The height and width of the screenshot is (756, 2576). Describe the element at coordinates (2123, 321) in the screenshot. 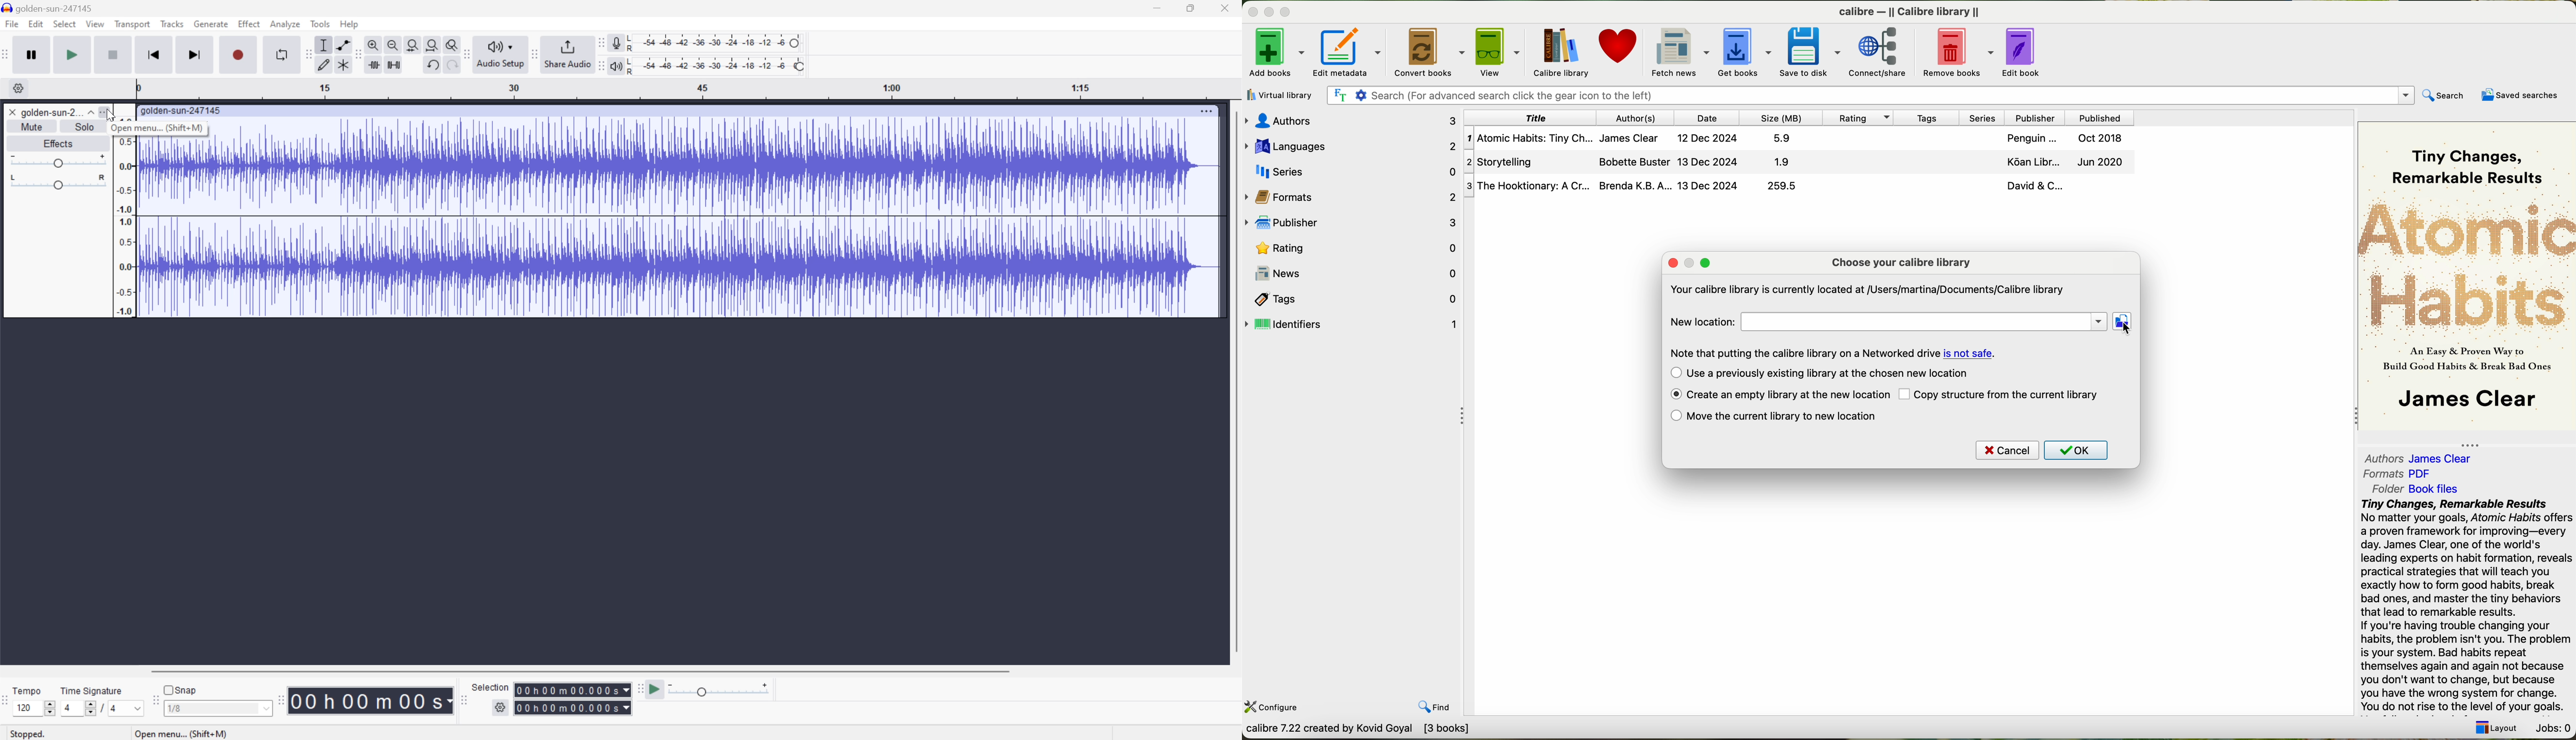

I see `open location` at that location.